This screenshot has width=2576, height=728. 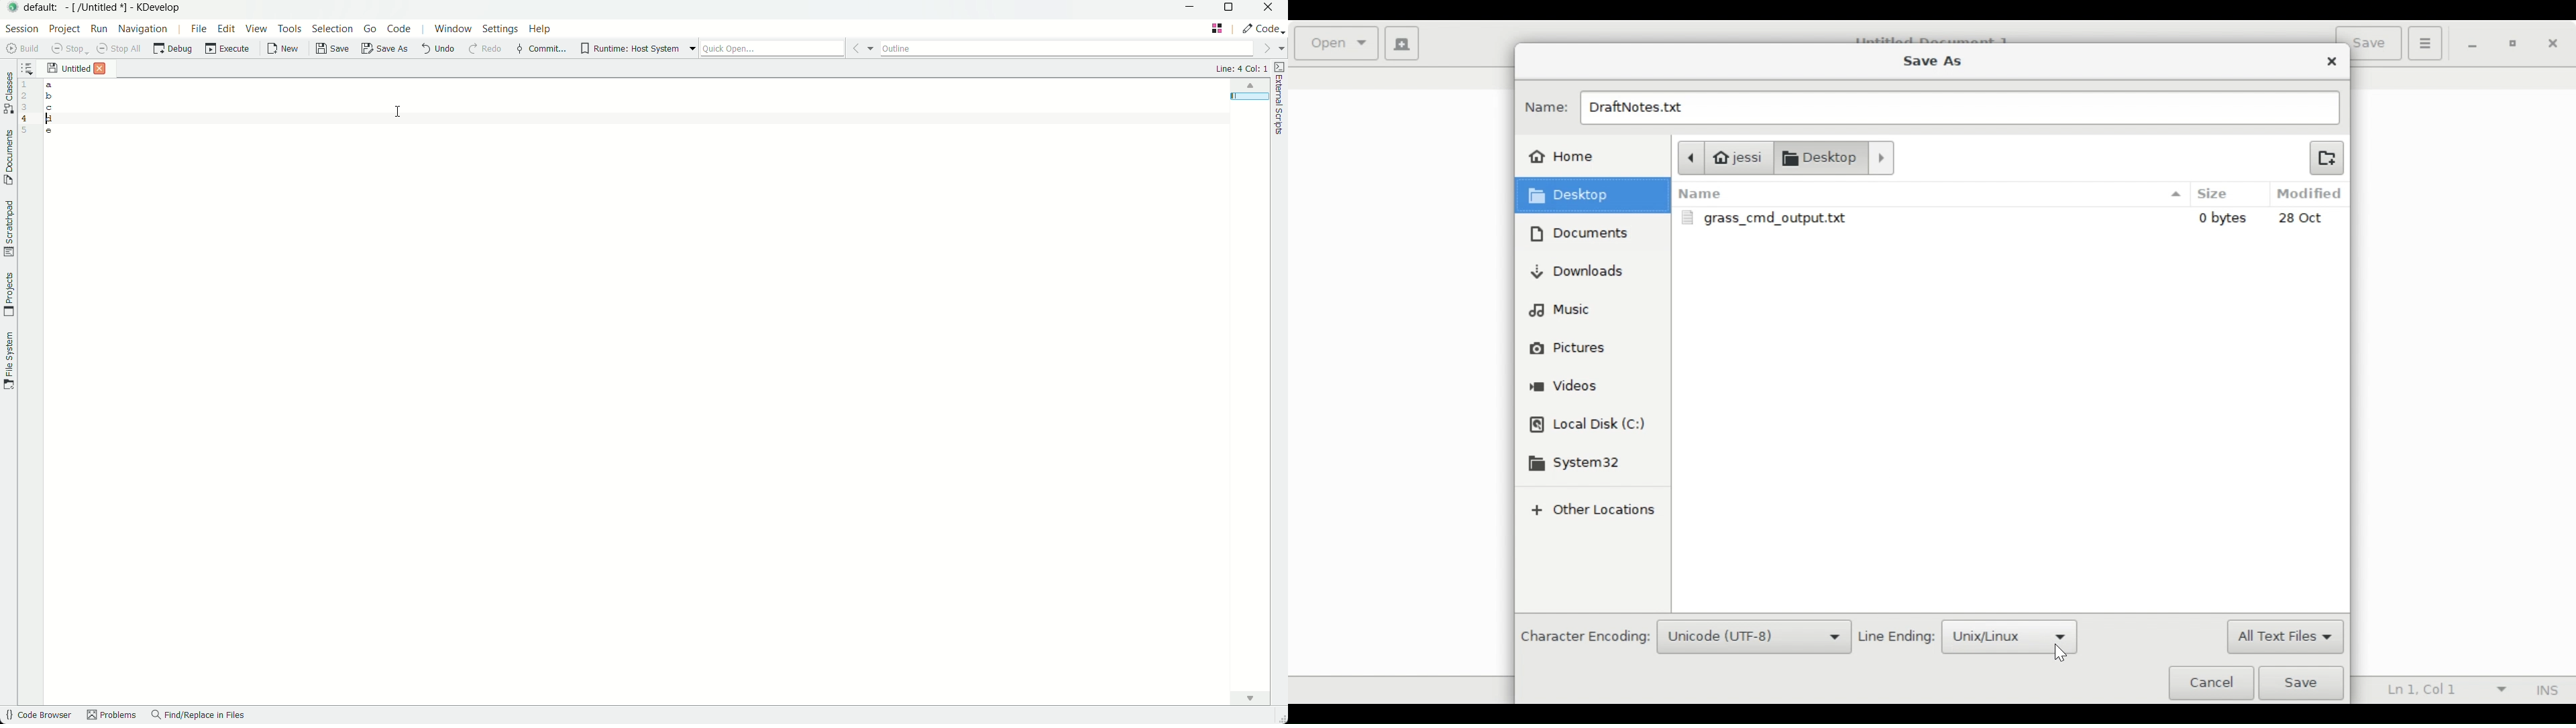 What do you see at coordinates (2424, 42) in the screenshot?
I see `Application menu` at bounding box center [2424, 42].